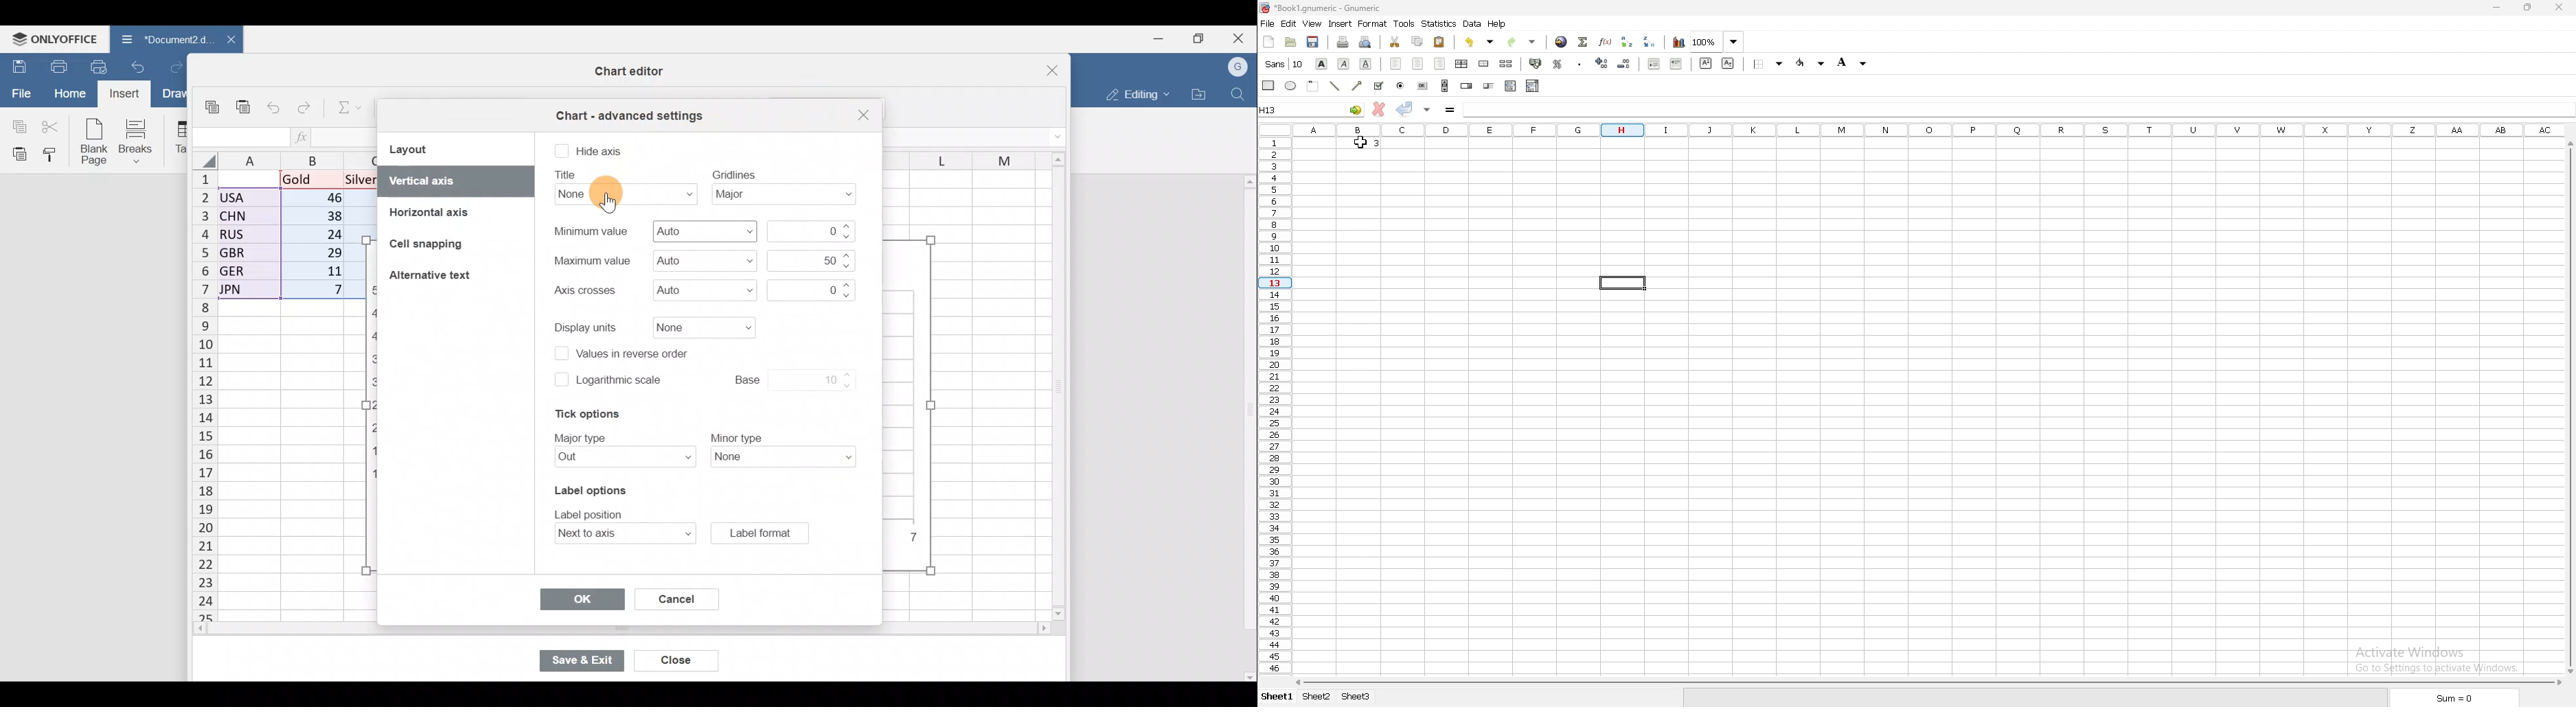 The height and width of the screenshot is (728, 2576). Describe the element at coordinates (276, 105) in the screenshot. I see `Undo` at that location.